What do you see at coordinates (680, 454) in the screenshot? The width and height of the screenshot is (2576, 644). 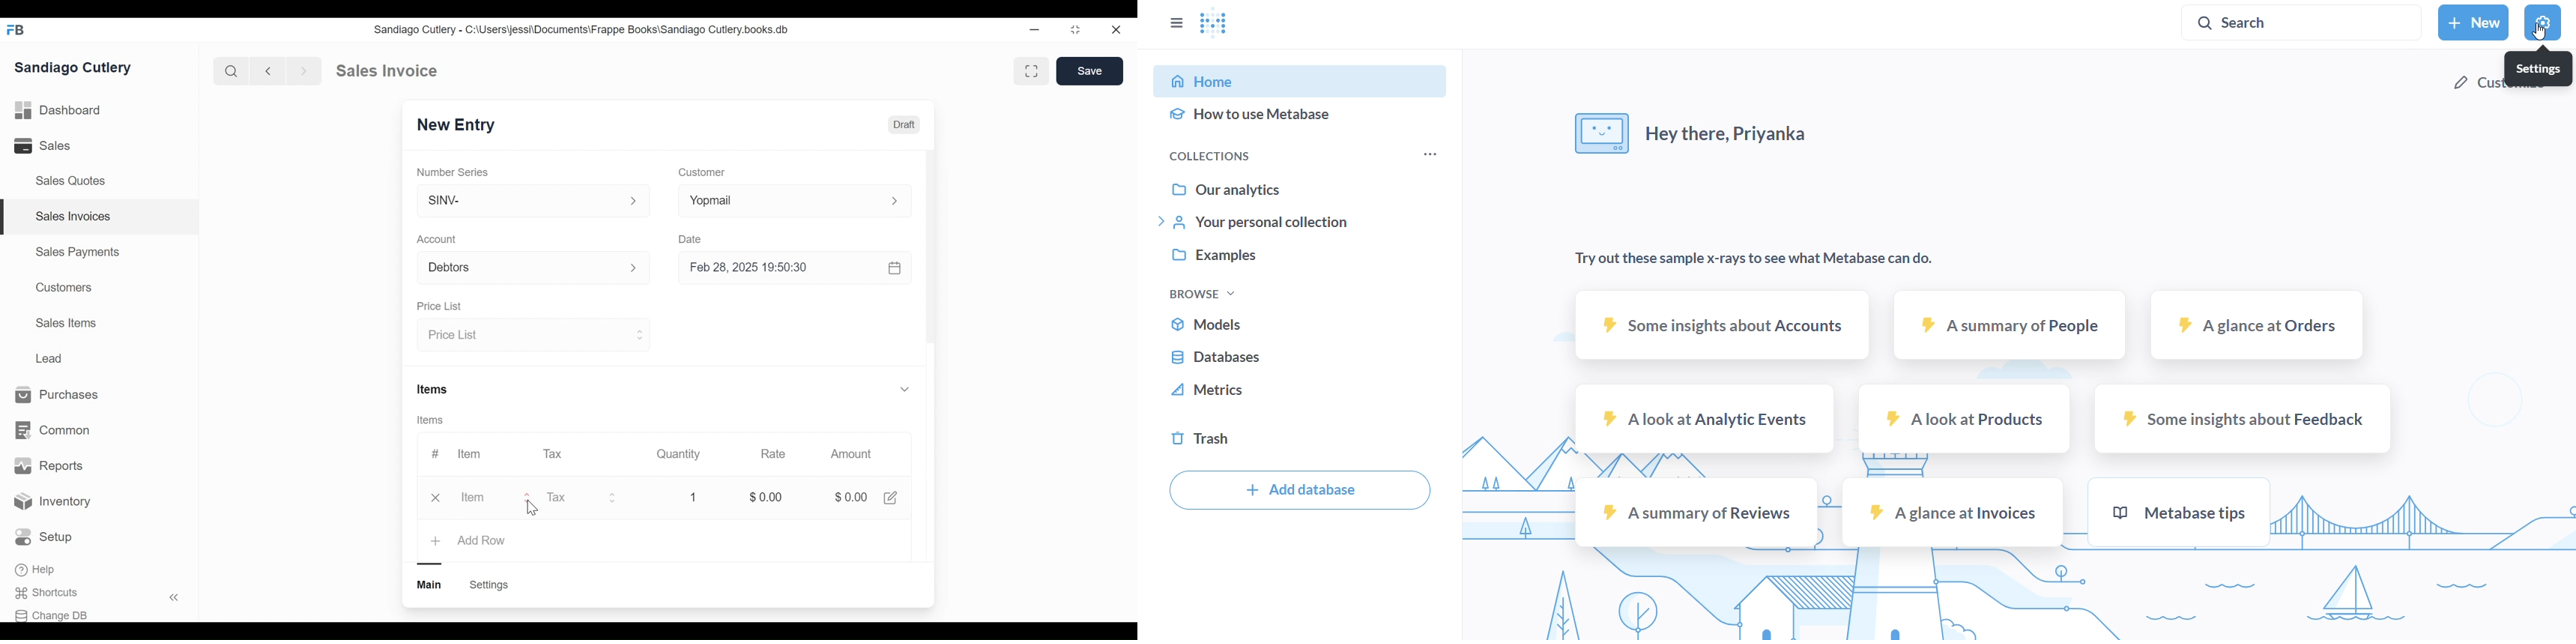 I see `Quantity` at bounding box center [680, 454].